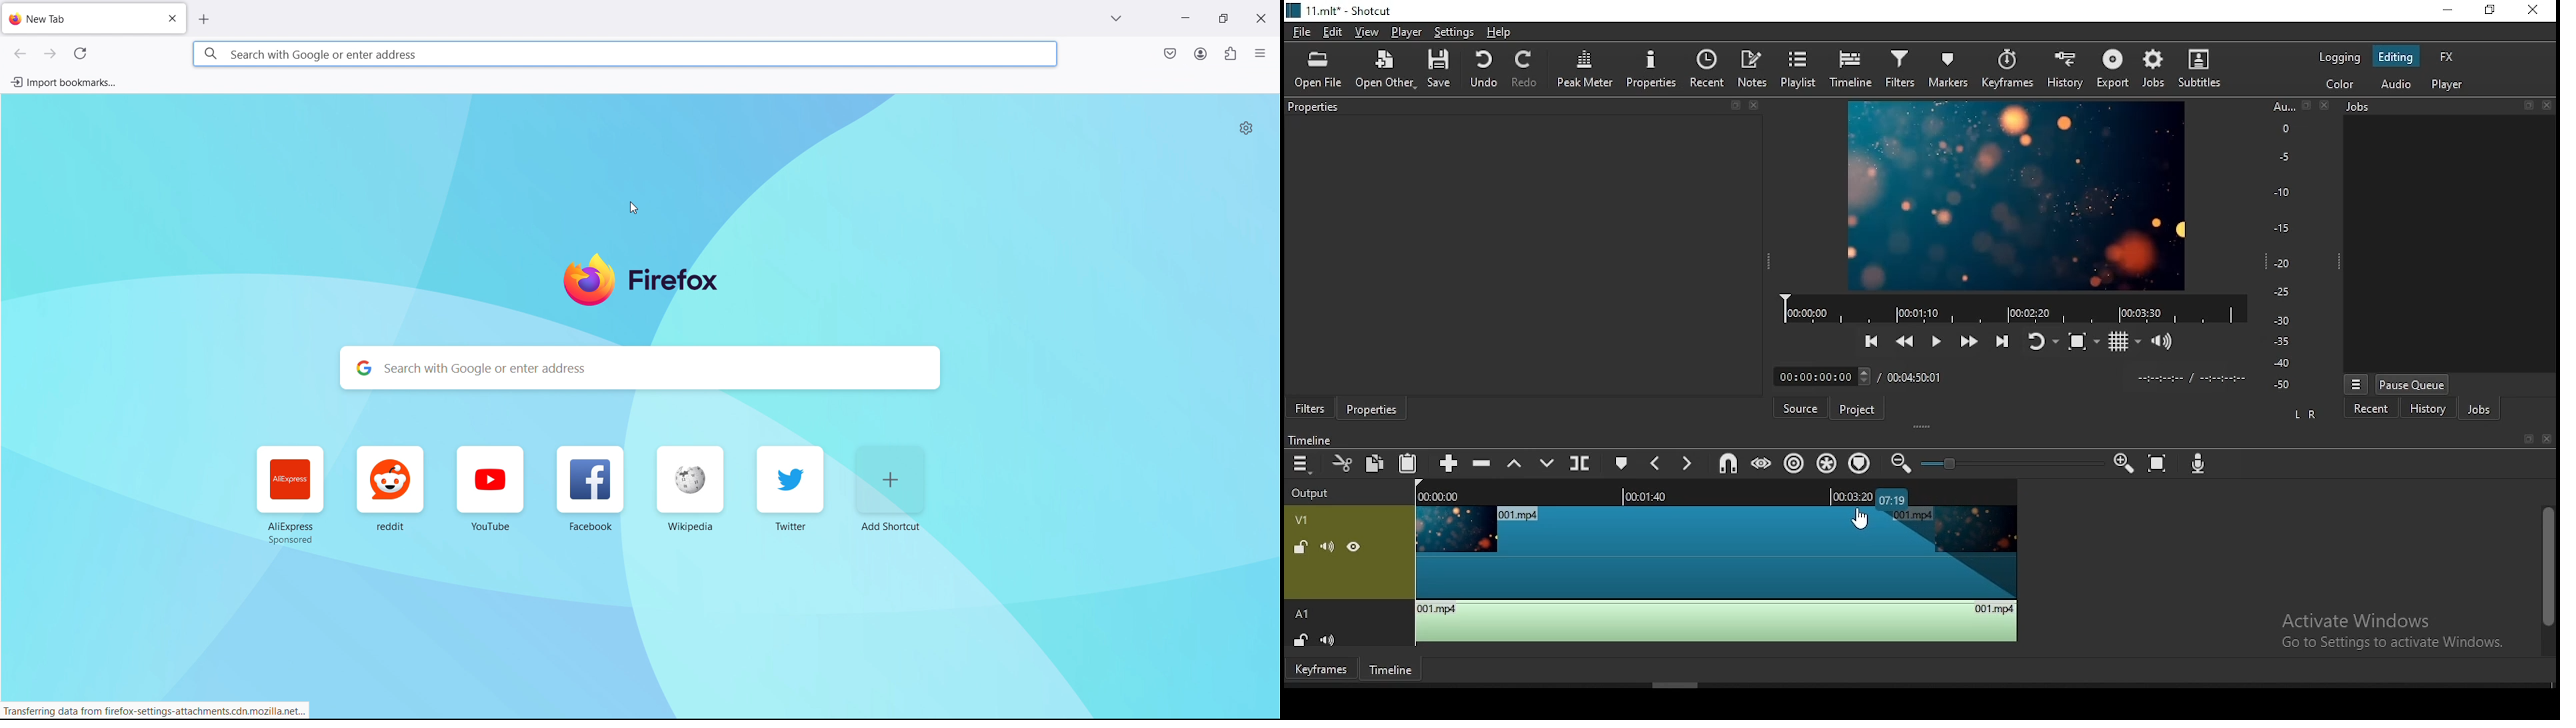 This screenshot has height=728, width=2576. What do you see at coordinates (1650, 497) in the screenshot?
I see `played time` at bounding box center [1650, 497].